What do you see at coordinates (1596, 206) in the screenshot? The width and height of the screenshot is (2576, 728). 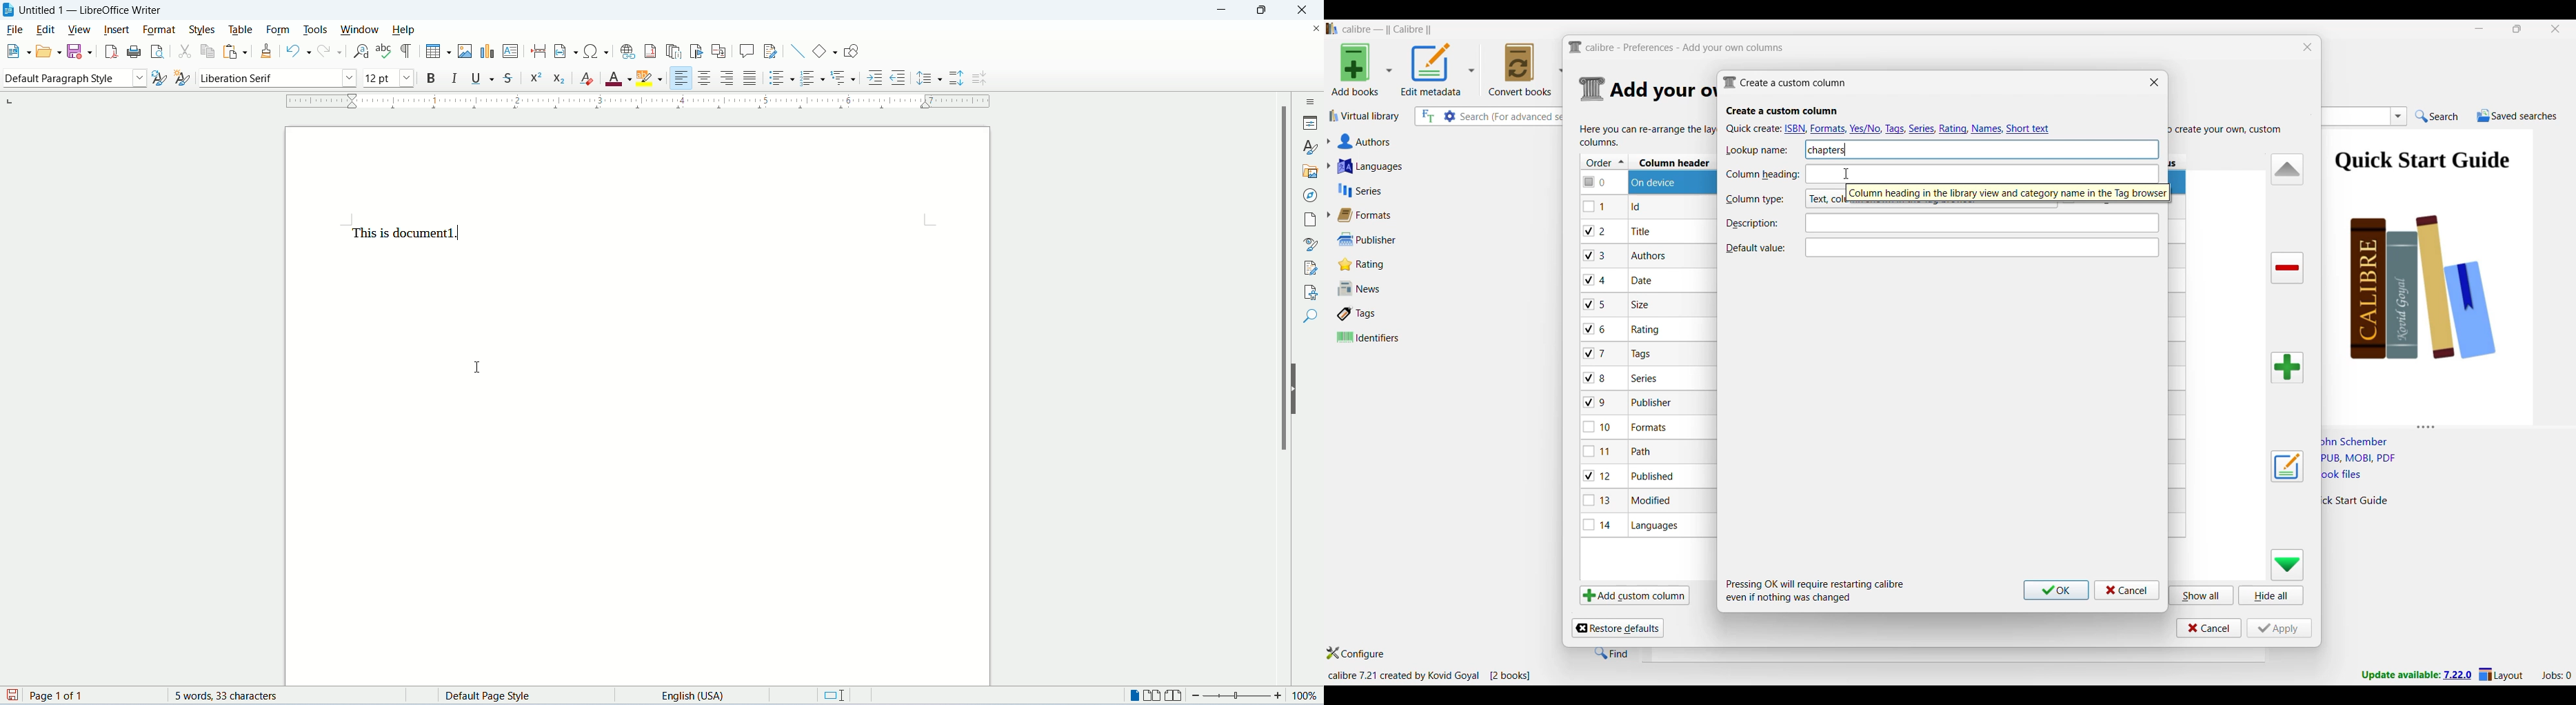 I see `checkbox - 1` at bounding box center [1596, 206].